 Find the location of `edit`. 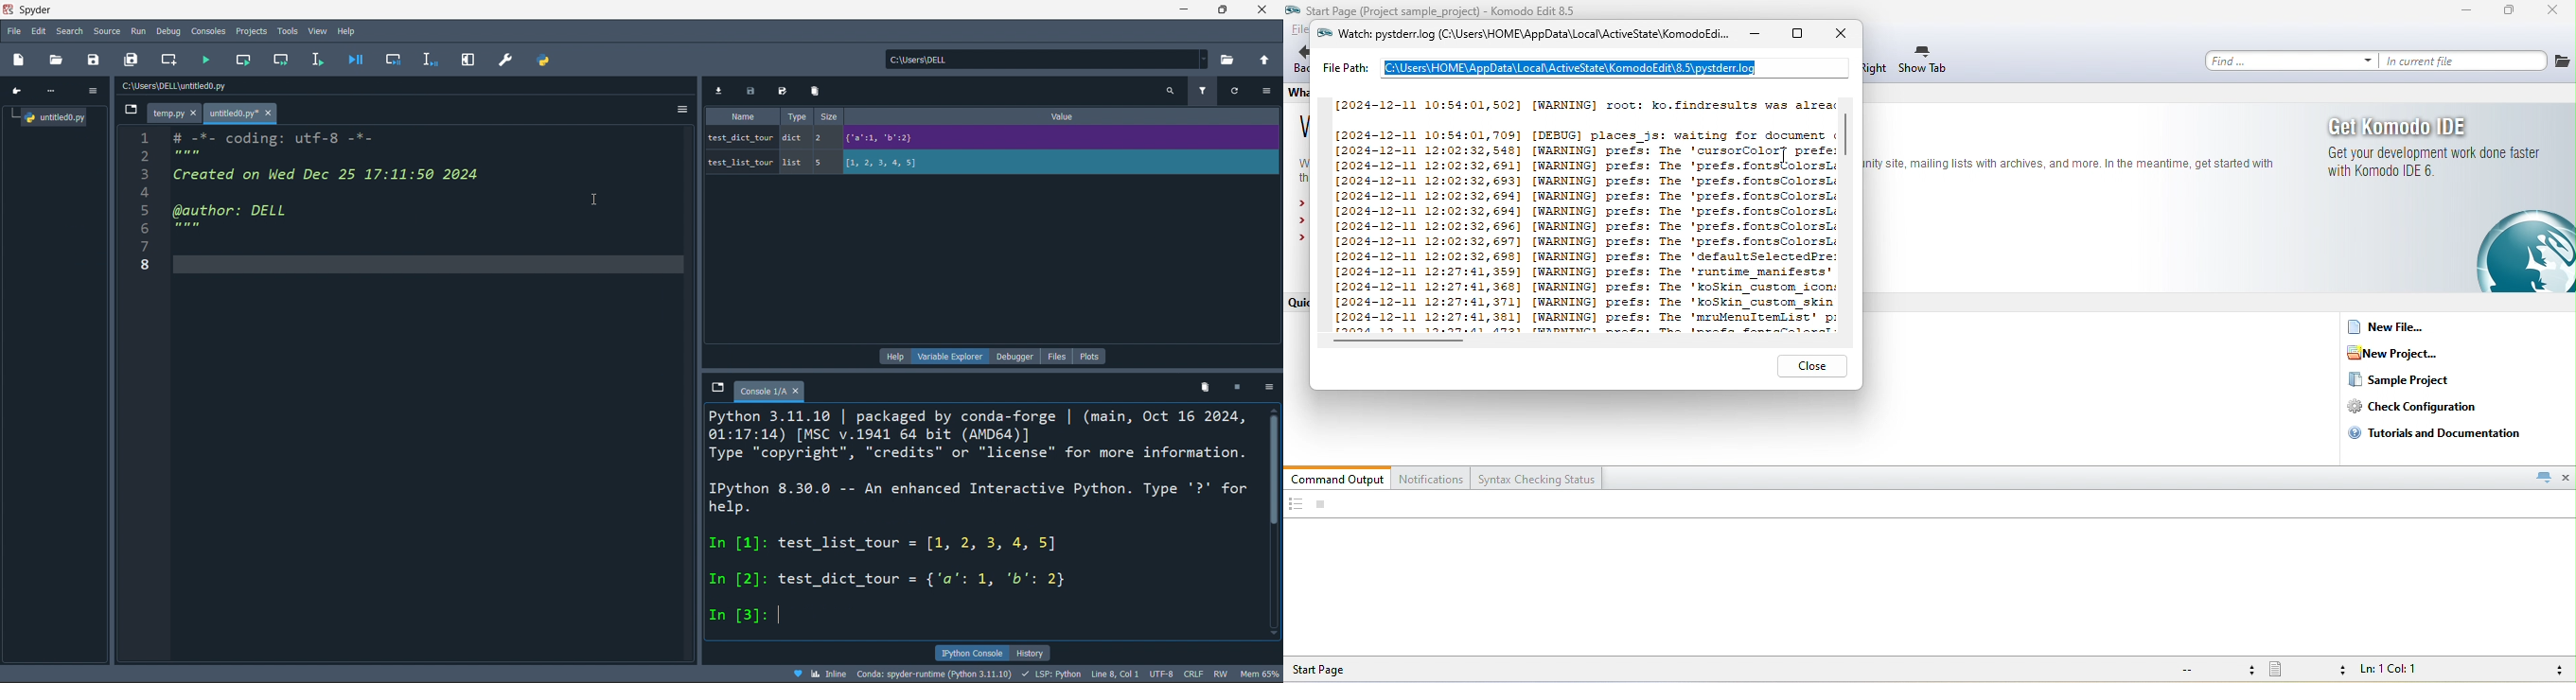

edit is located at coordinates (37, 30).